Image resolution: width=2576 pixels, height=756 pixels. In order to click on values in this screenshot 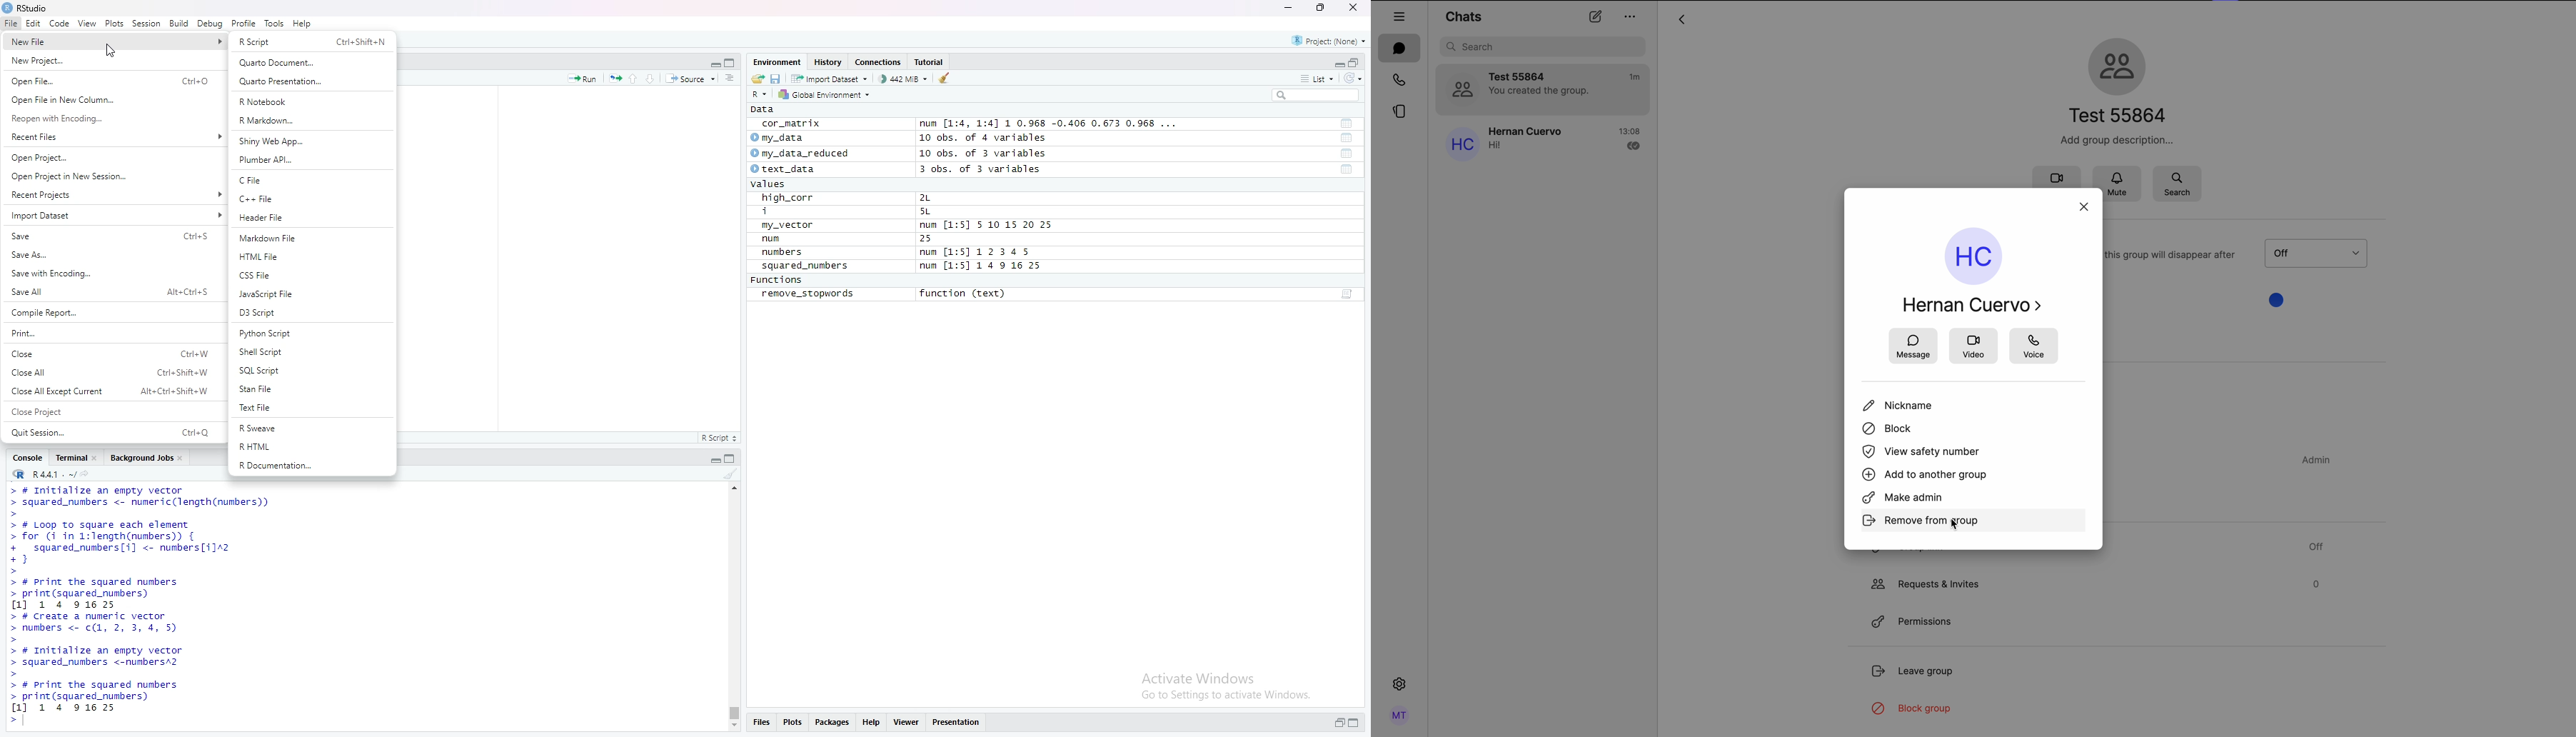, I will do `click(778, 184)`.